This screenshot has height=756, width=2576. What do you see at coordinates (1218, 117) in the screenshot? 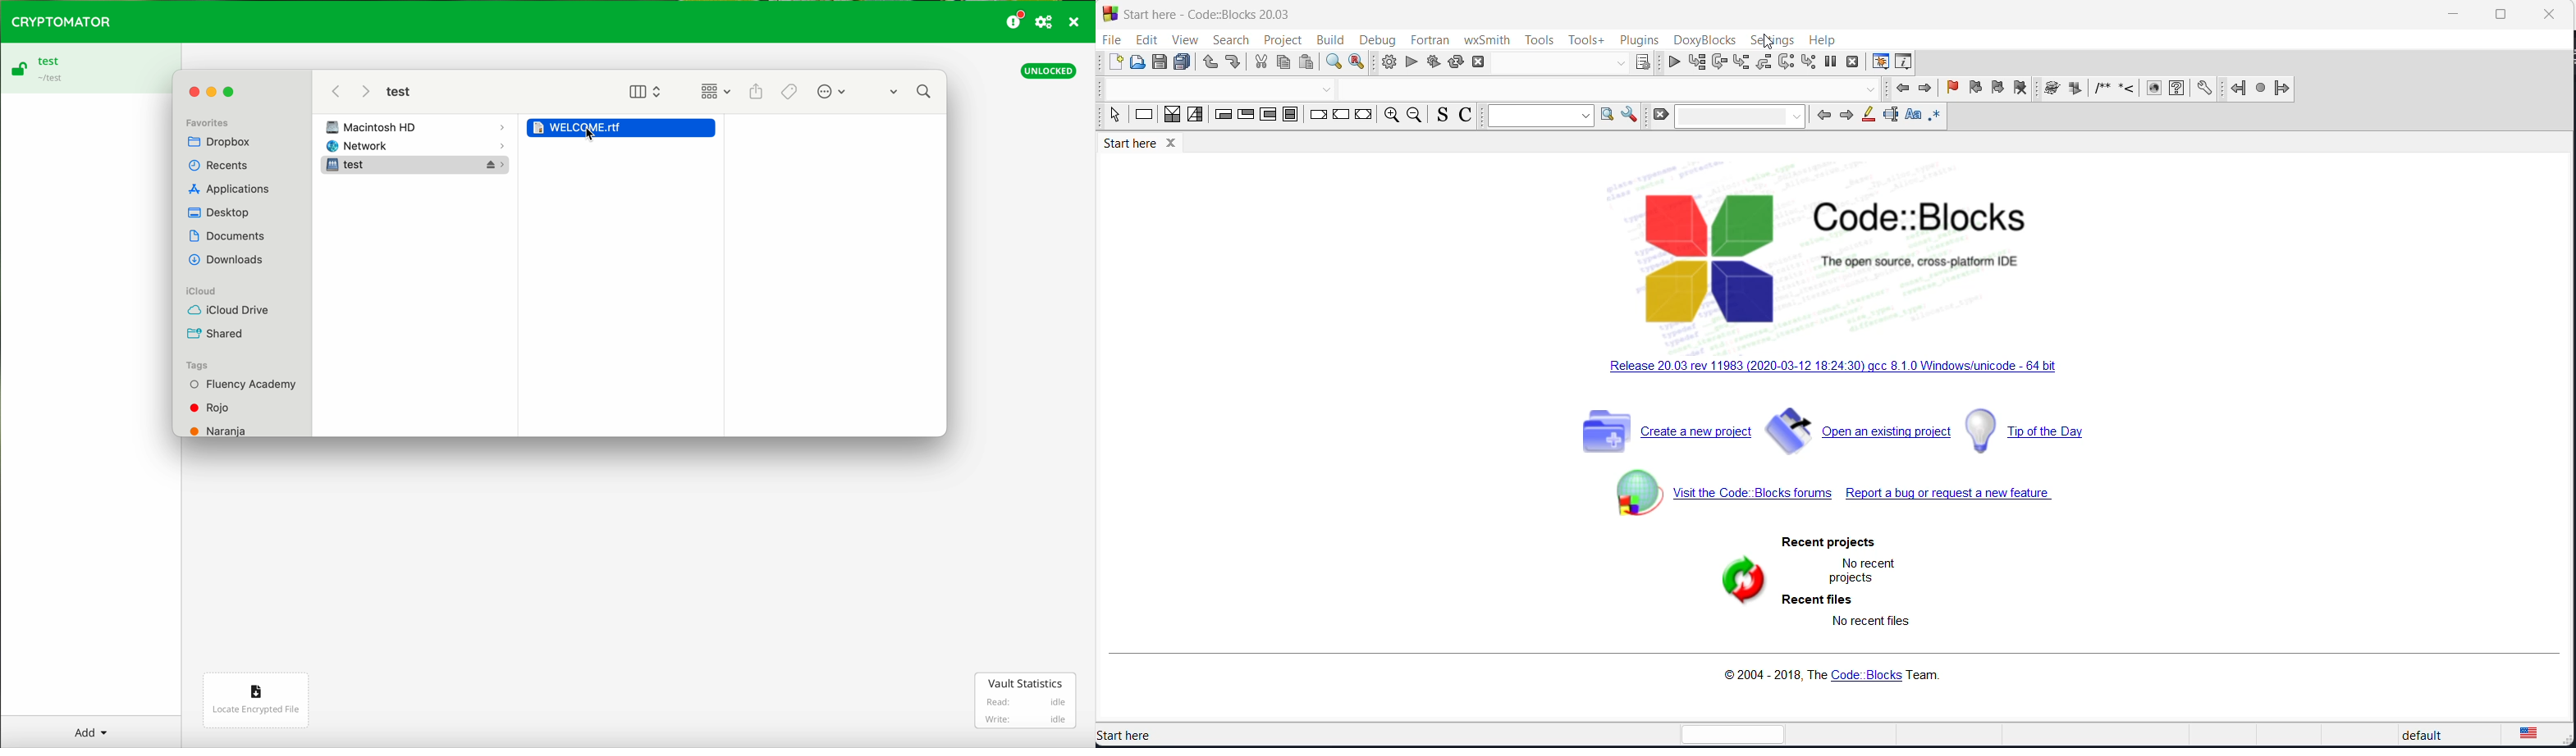
I see `entry condition loop` at bounding box center [1218, 117].